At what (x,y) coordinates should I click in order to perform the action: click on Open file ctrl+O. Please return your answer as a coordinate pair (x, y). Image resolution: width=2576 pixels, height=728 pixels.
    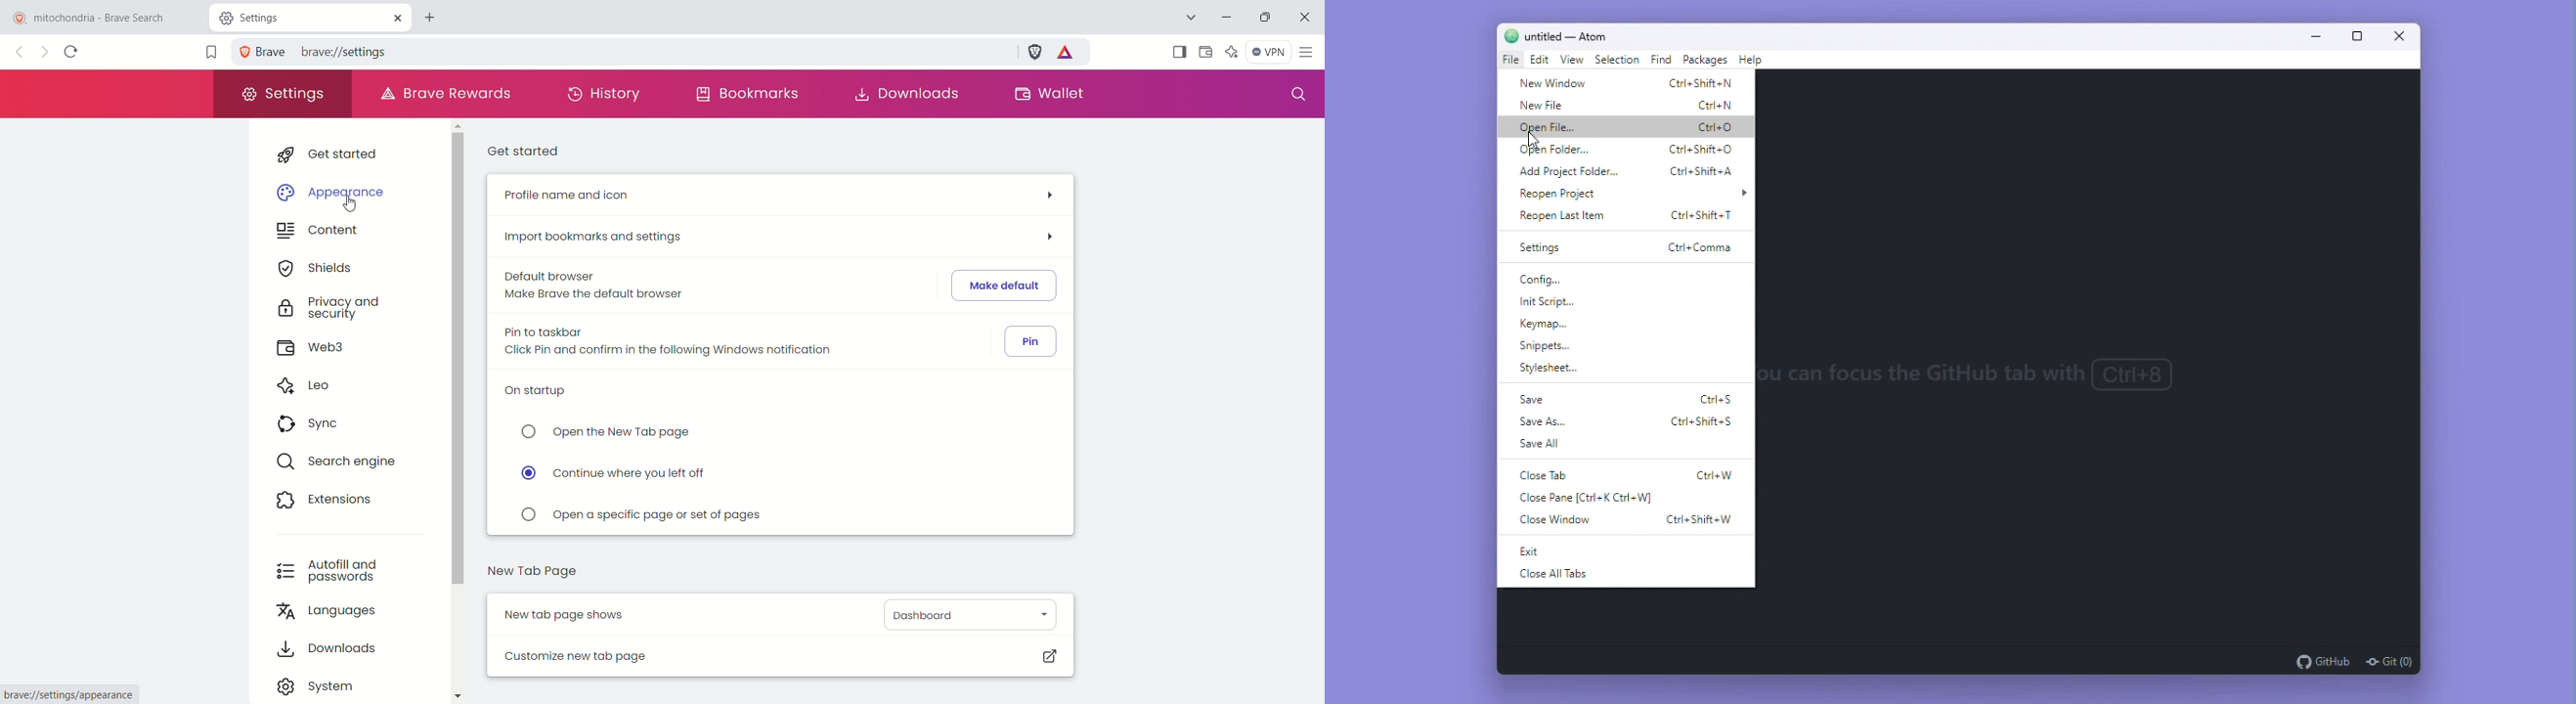
    Looking at the image, I should click on (1630, 129).